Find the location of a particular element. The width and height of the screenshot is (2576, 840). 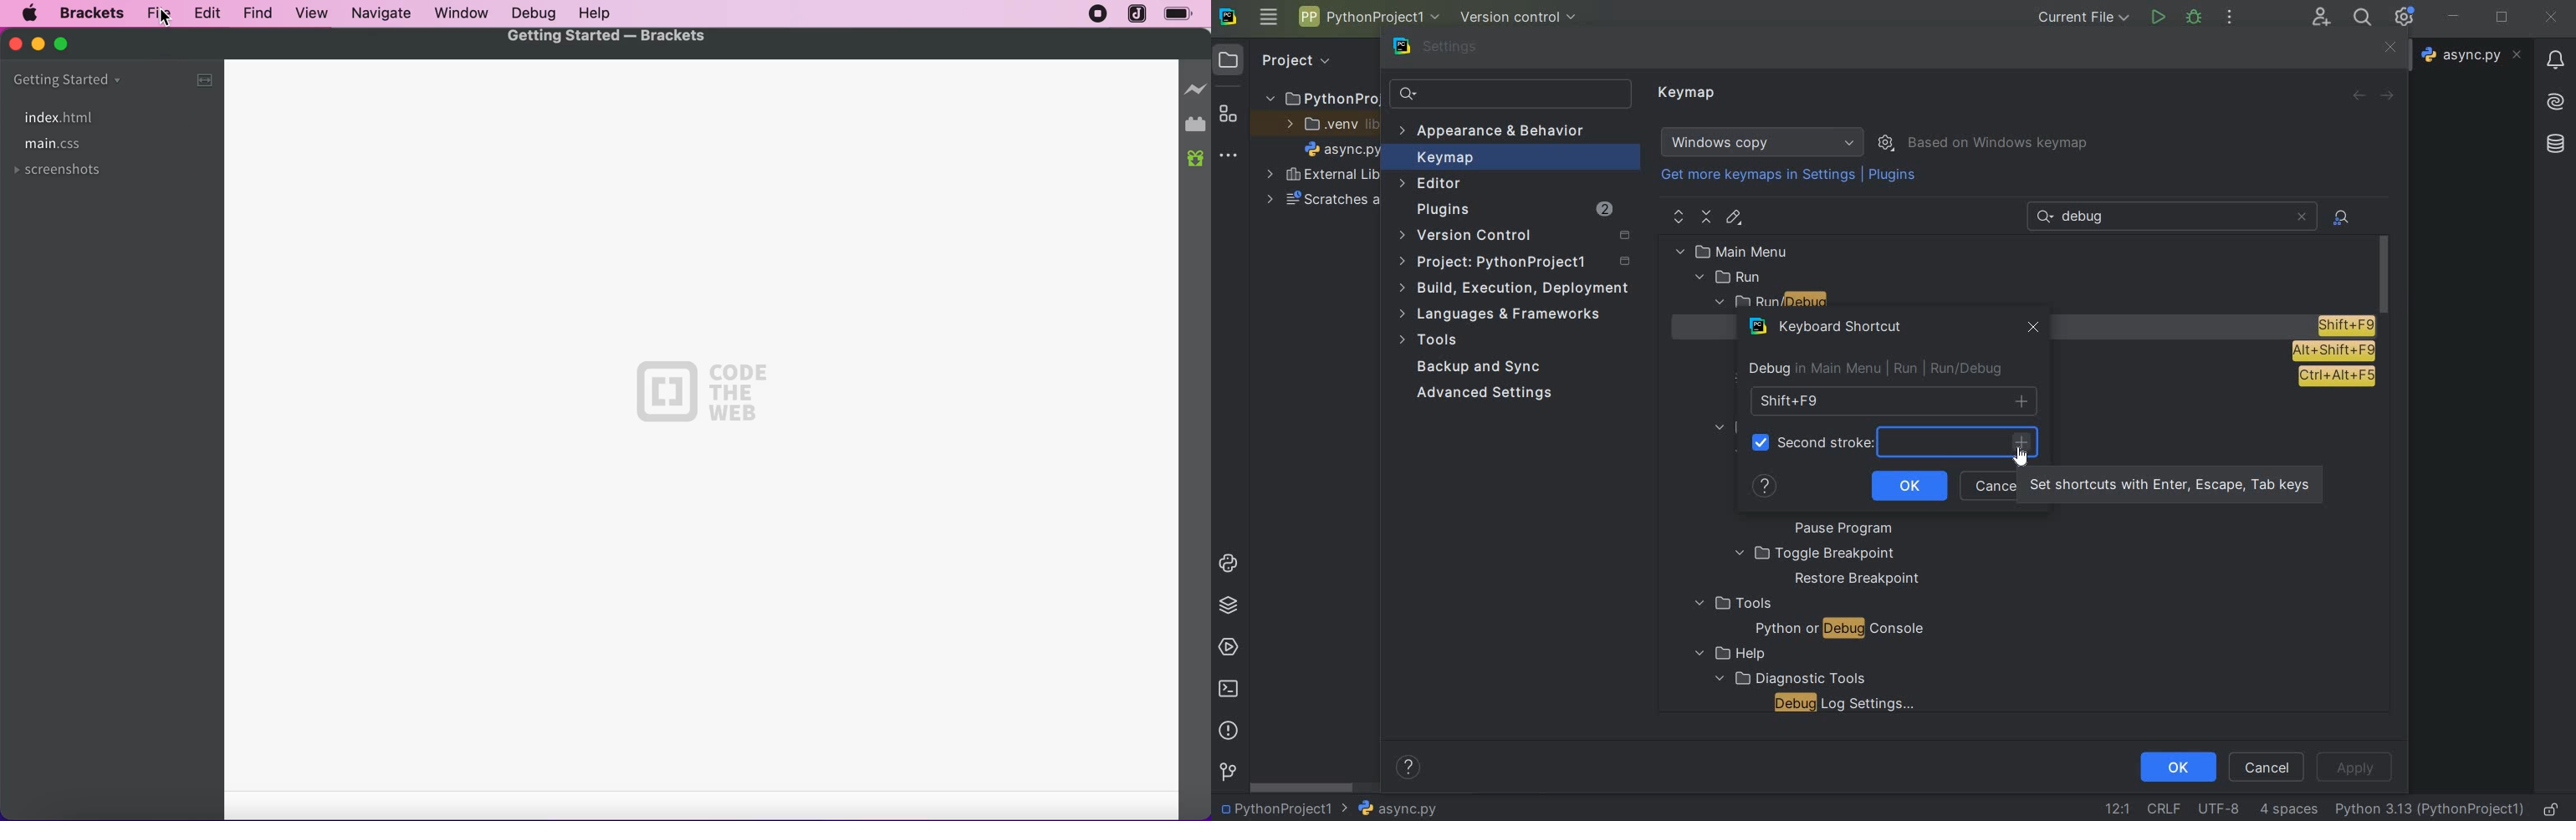

extensions manager is located at coordinates (1197, 125).